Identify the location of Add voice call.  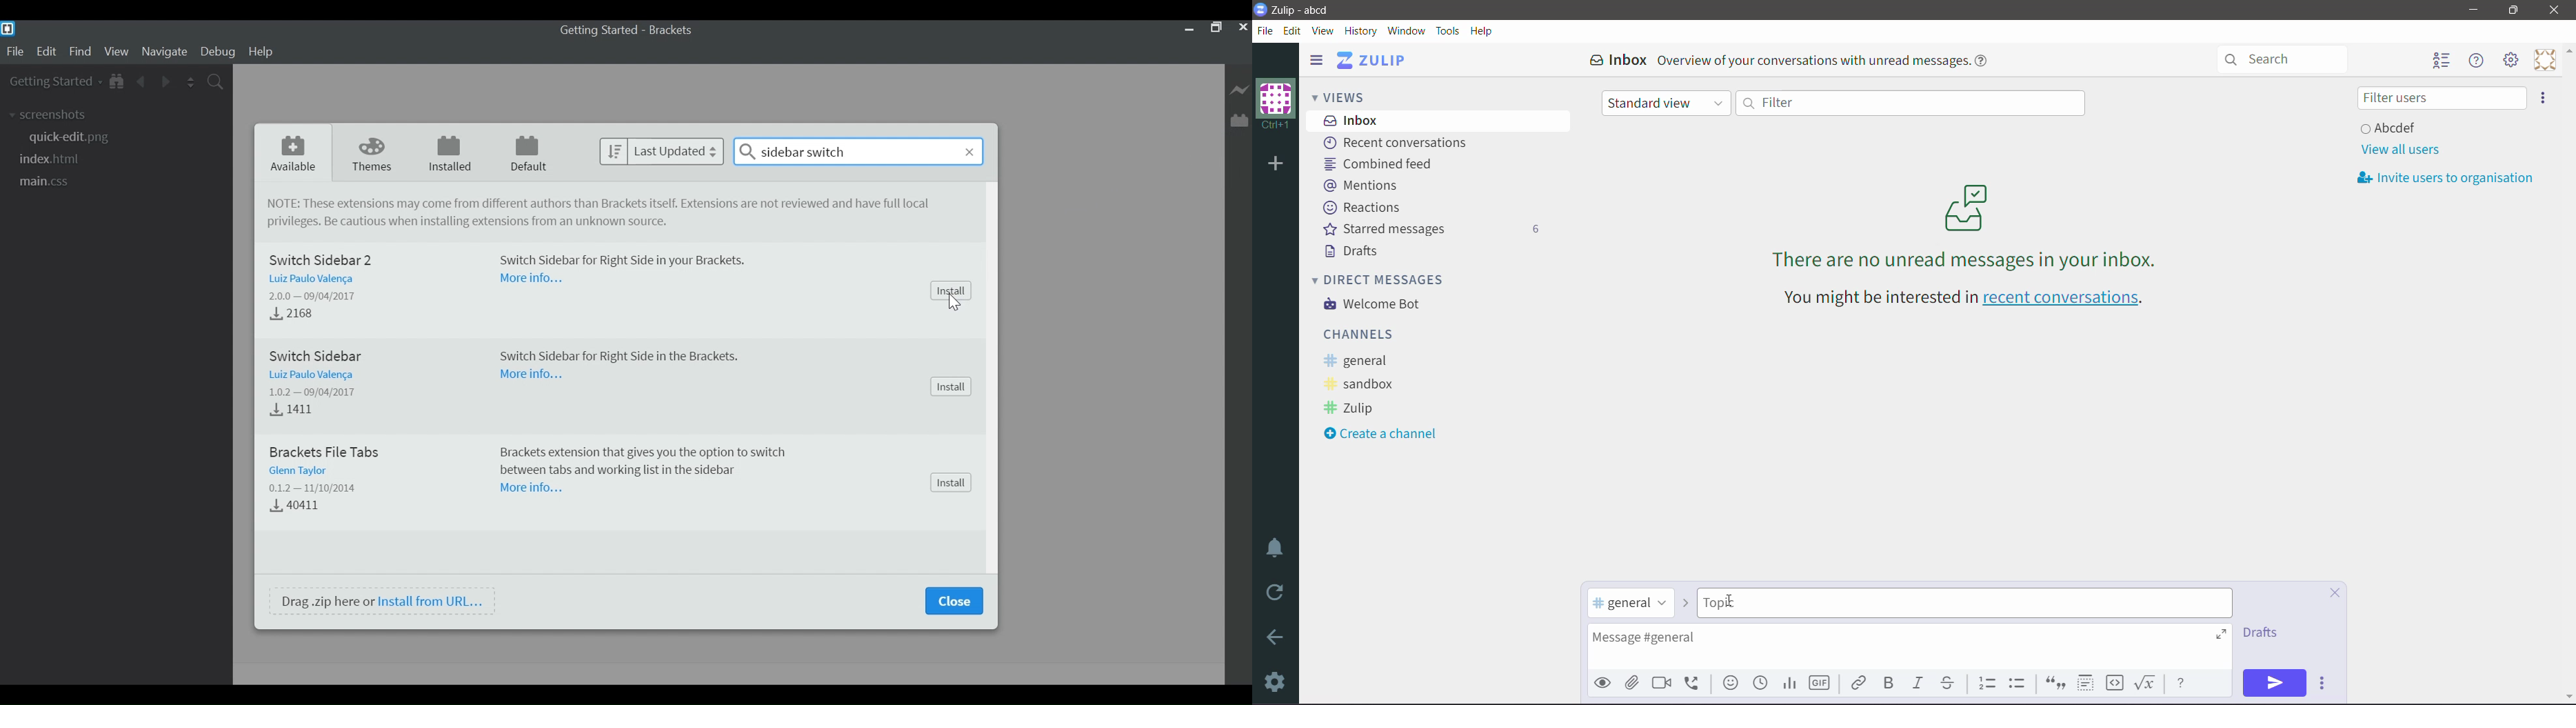
(1696, 682).